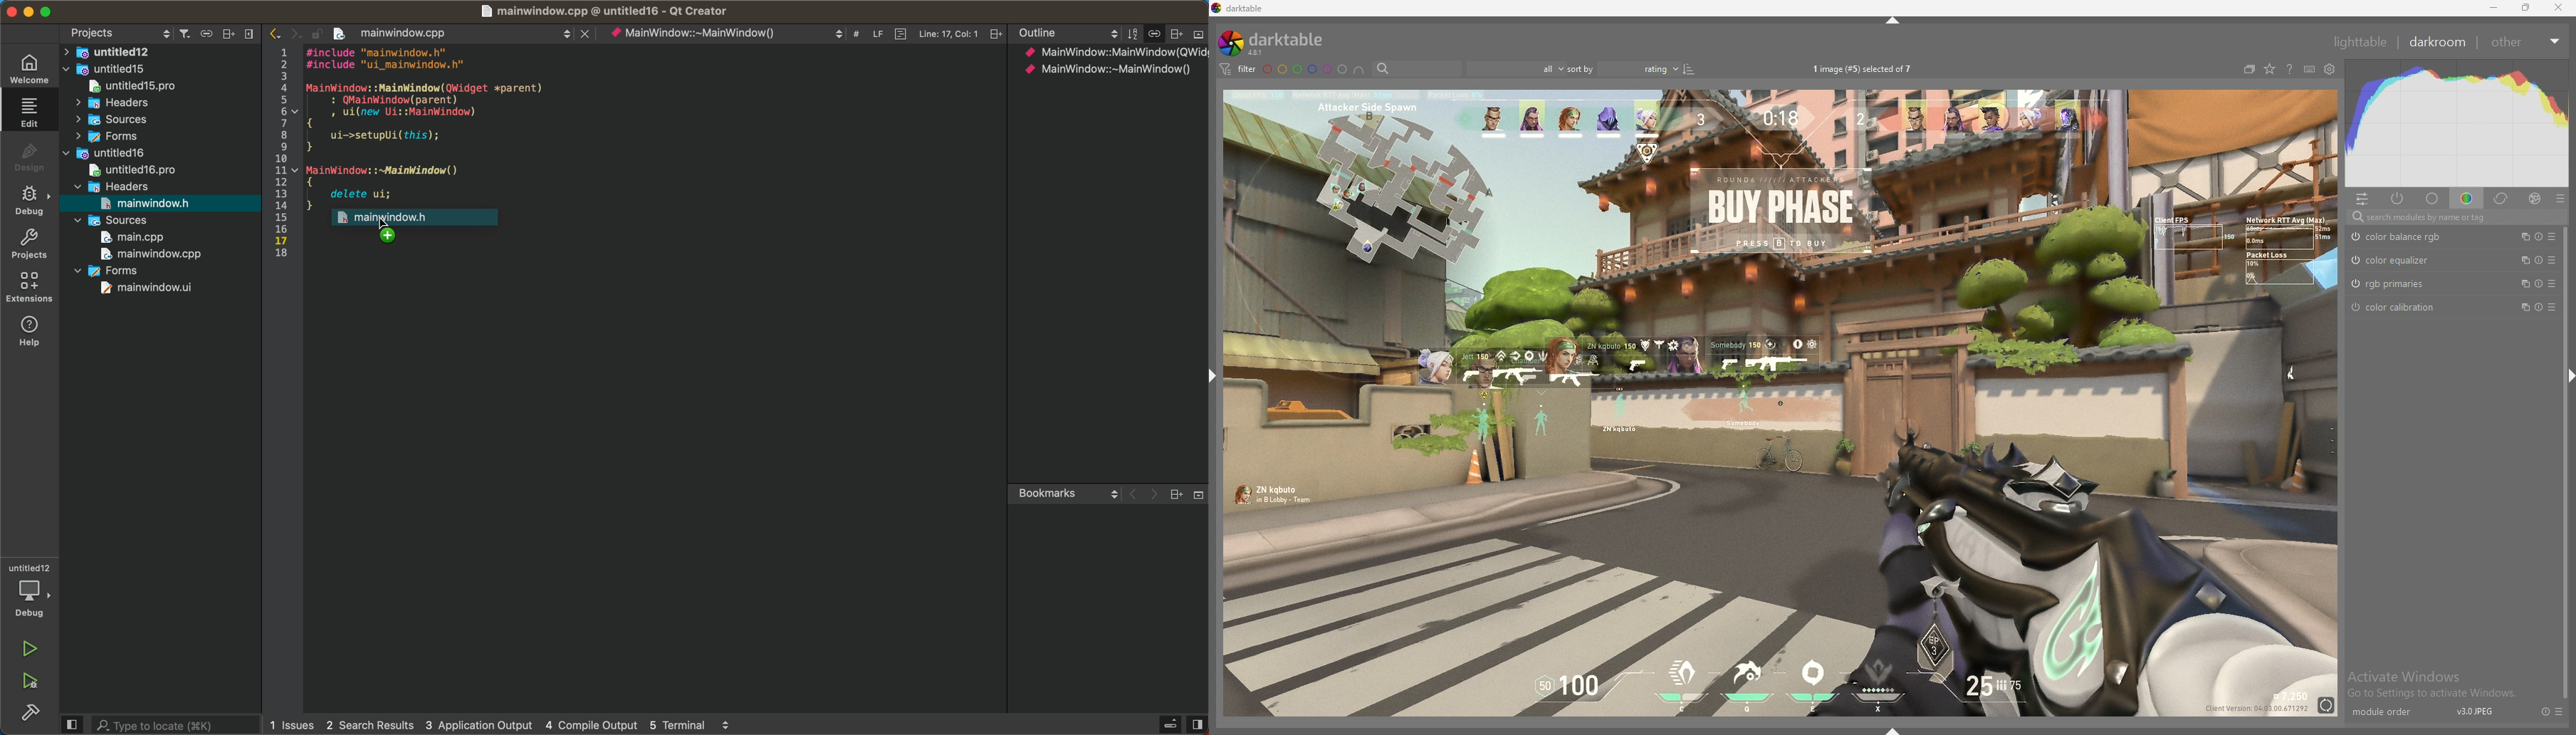 The height and width of the screenshot is (756, 2576). What do you see at coordinates (1358, 70) in the screenshot?
I see `include color label` at bounding box center [1358, 70].